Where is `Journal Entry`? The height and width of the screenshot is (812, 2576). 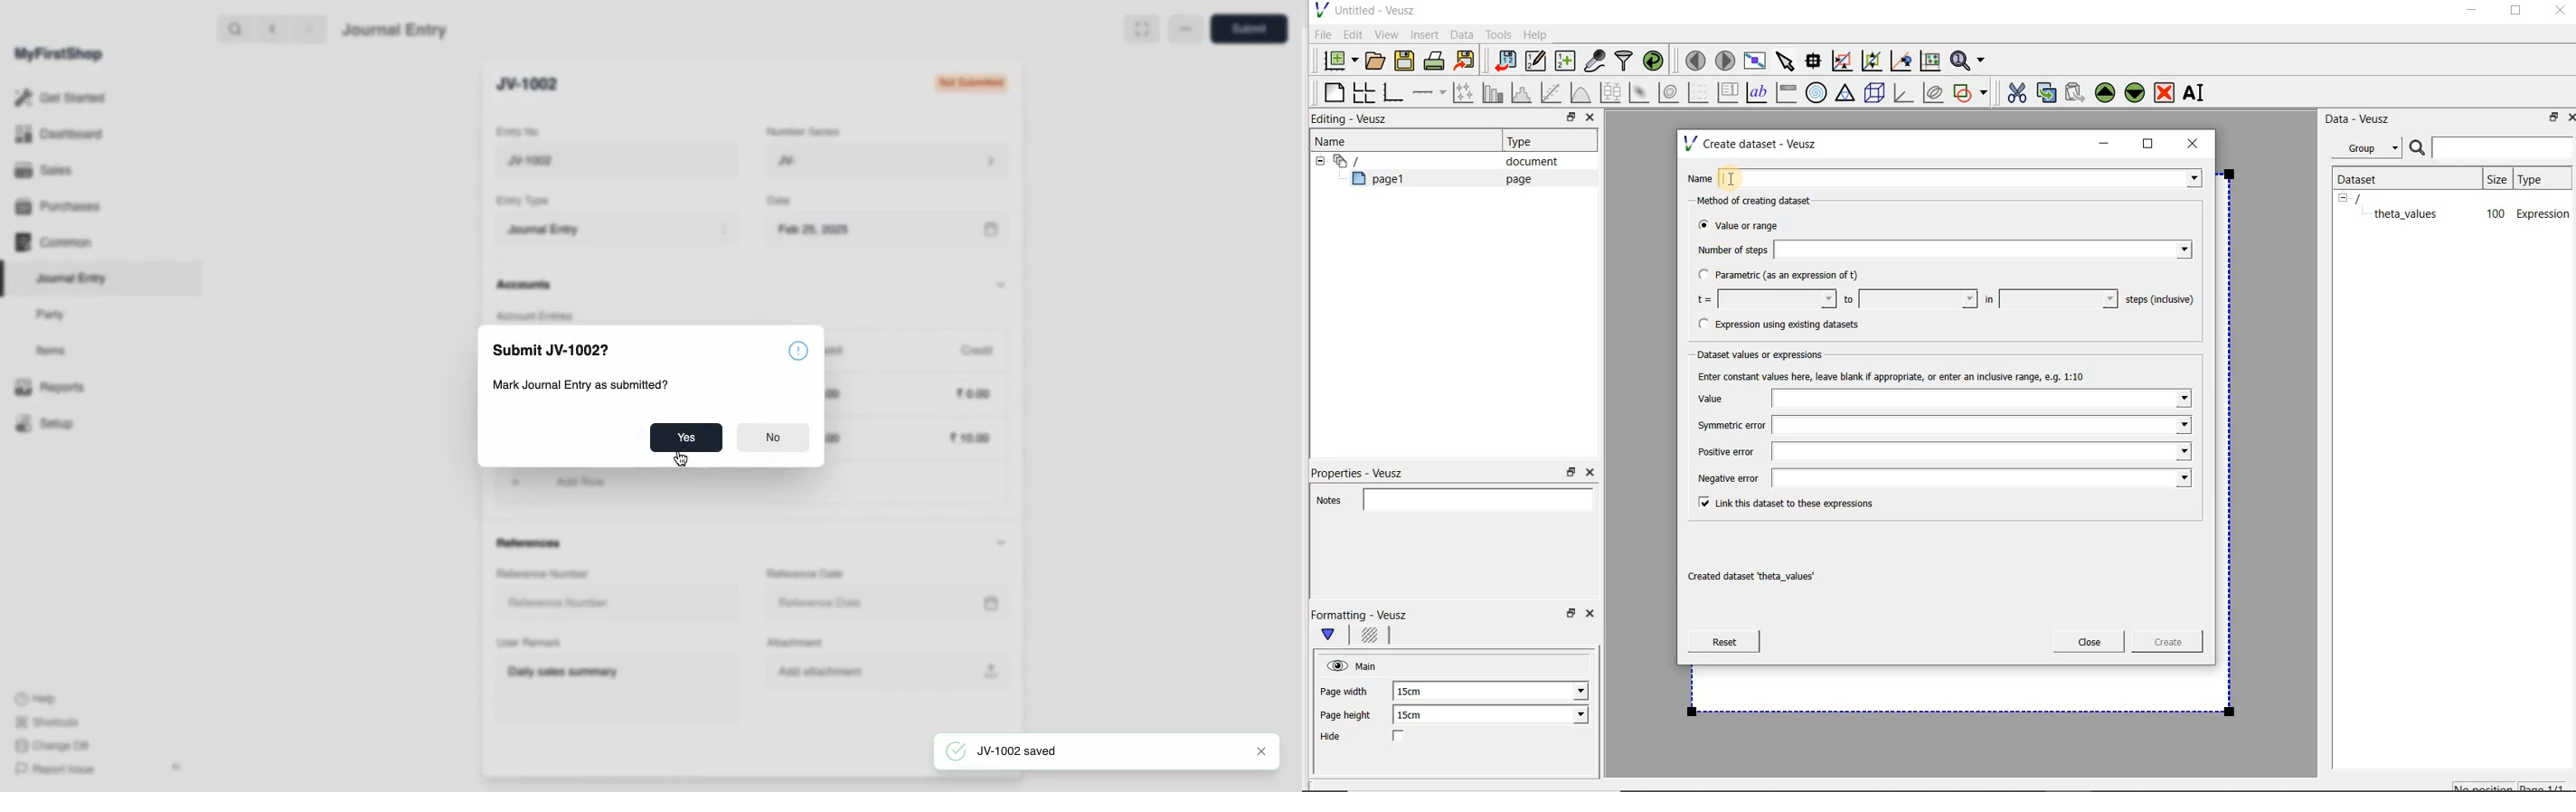
Journal Entry is located at coordinates (76, 278).